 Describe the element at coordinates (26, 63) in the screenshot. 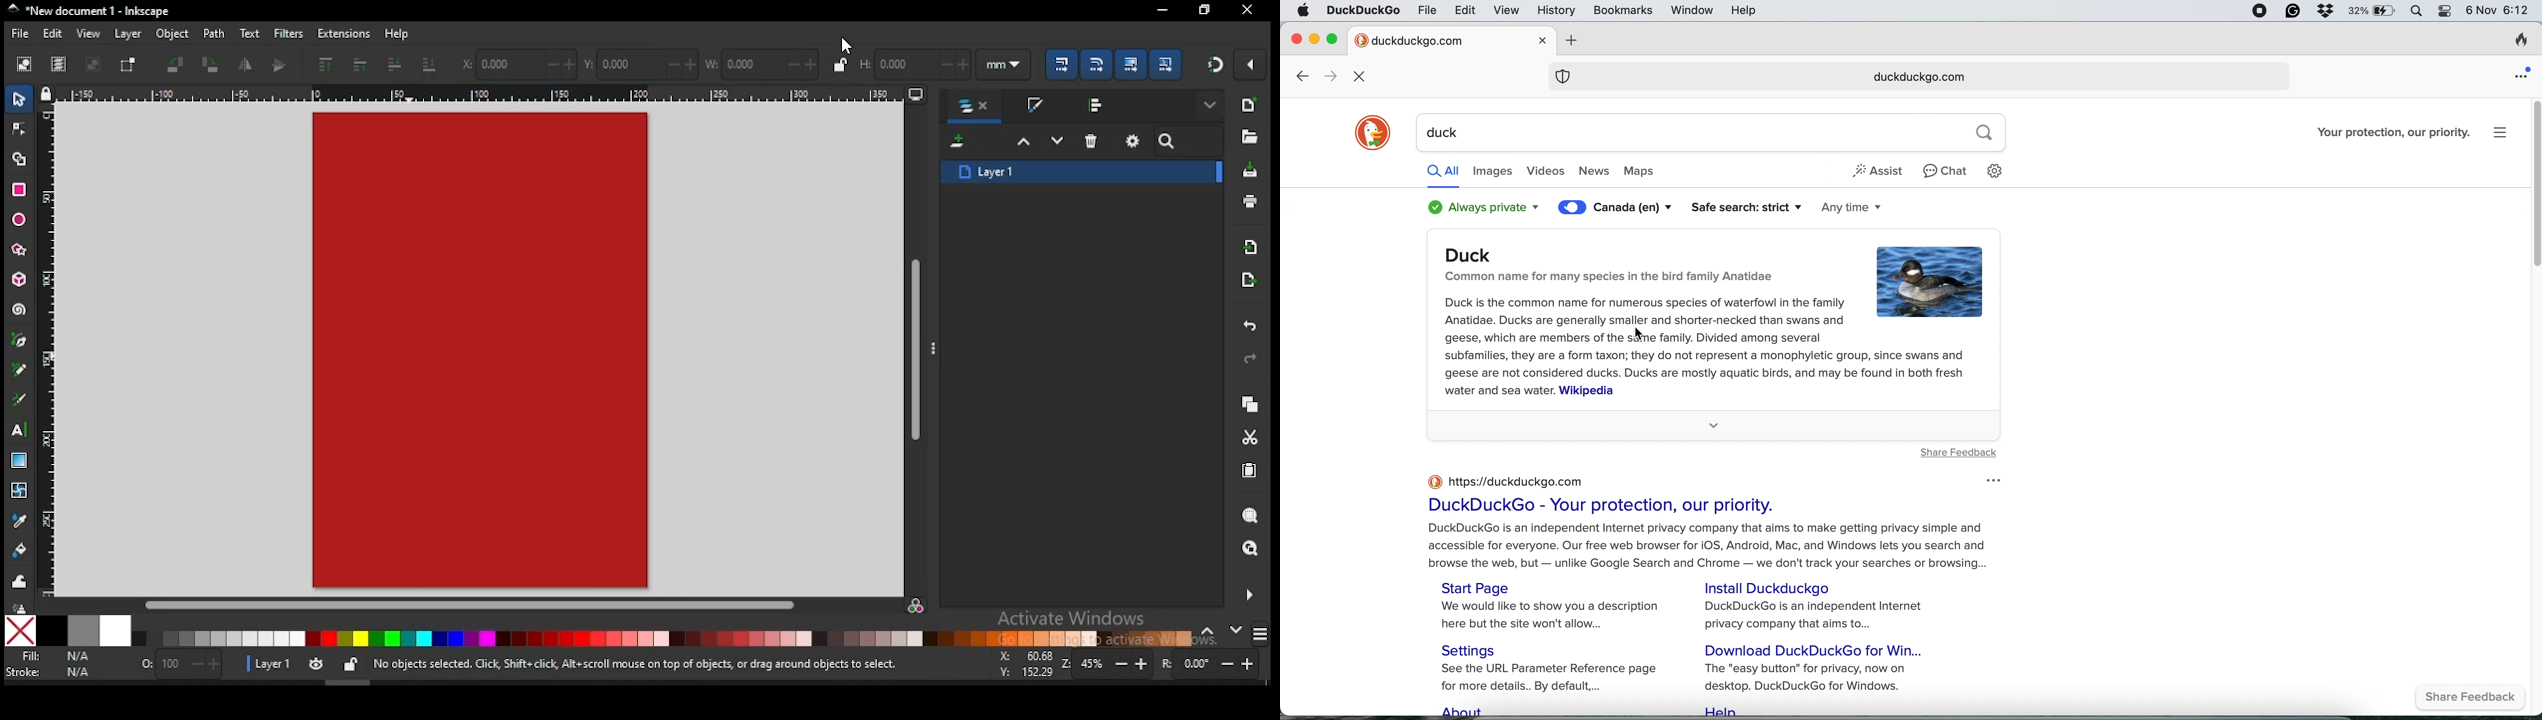

I see `select all` at that location.